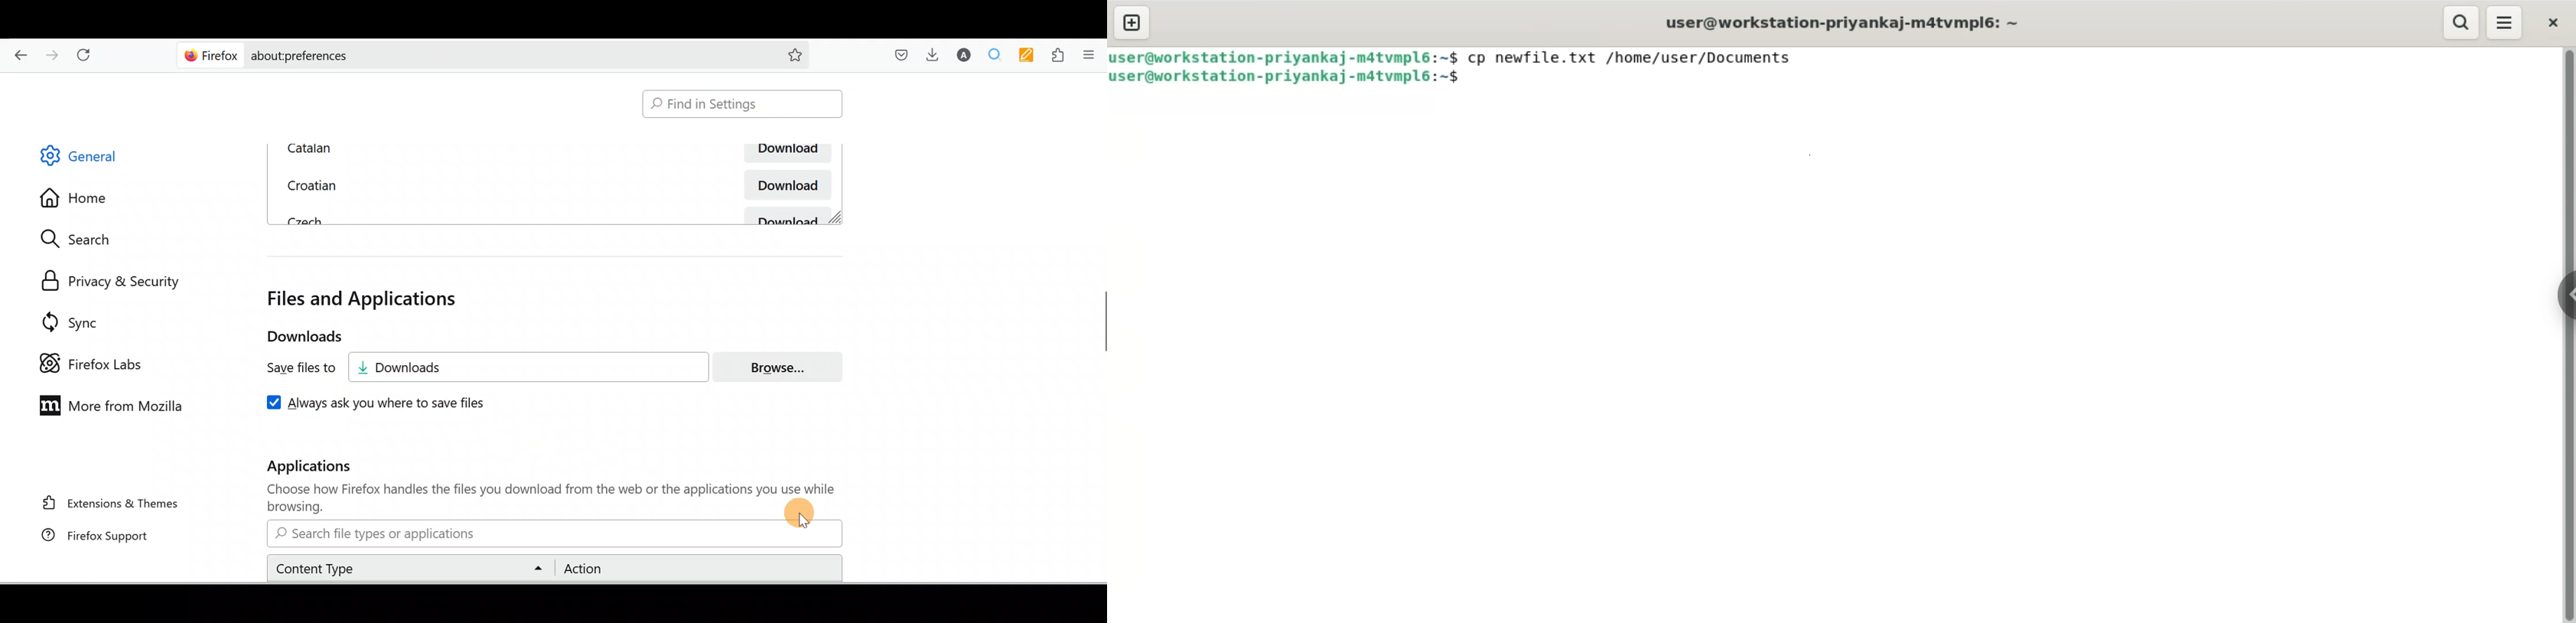 The width and height of the screenshot is (2576, 644). What do you see at coordinates (1092, 55) in the screenshot?
I see `Open application menu` at bounding box center [1092, 55].